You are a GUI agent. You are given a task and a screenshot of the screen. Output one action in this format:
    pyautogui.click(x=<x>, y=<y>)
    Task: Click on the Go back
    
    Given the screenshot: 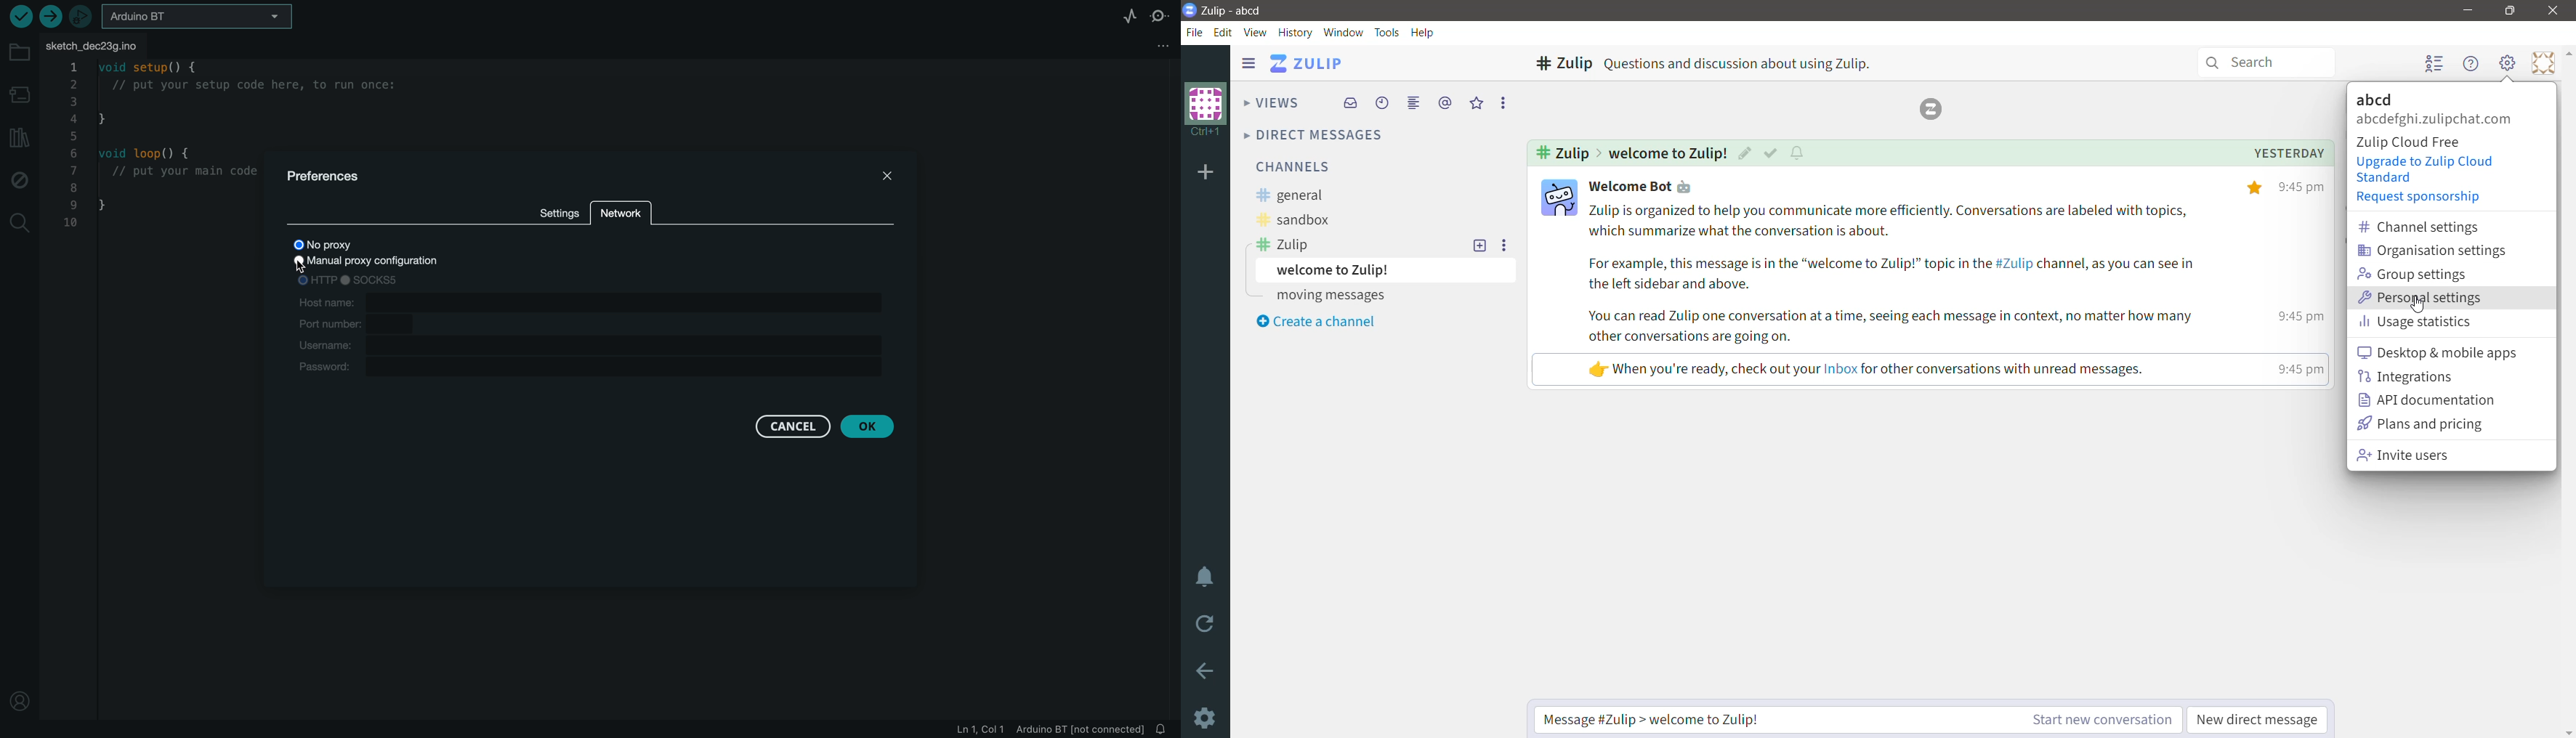 What is the action you would take?
    pyautogui.click(x=1206, y=671)
    